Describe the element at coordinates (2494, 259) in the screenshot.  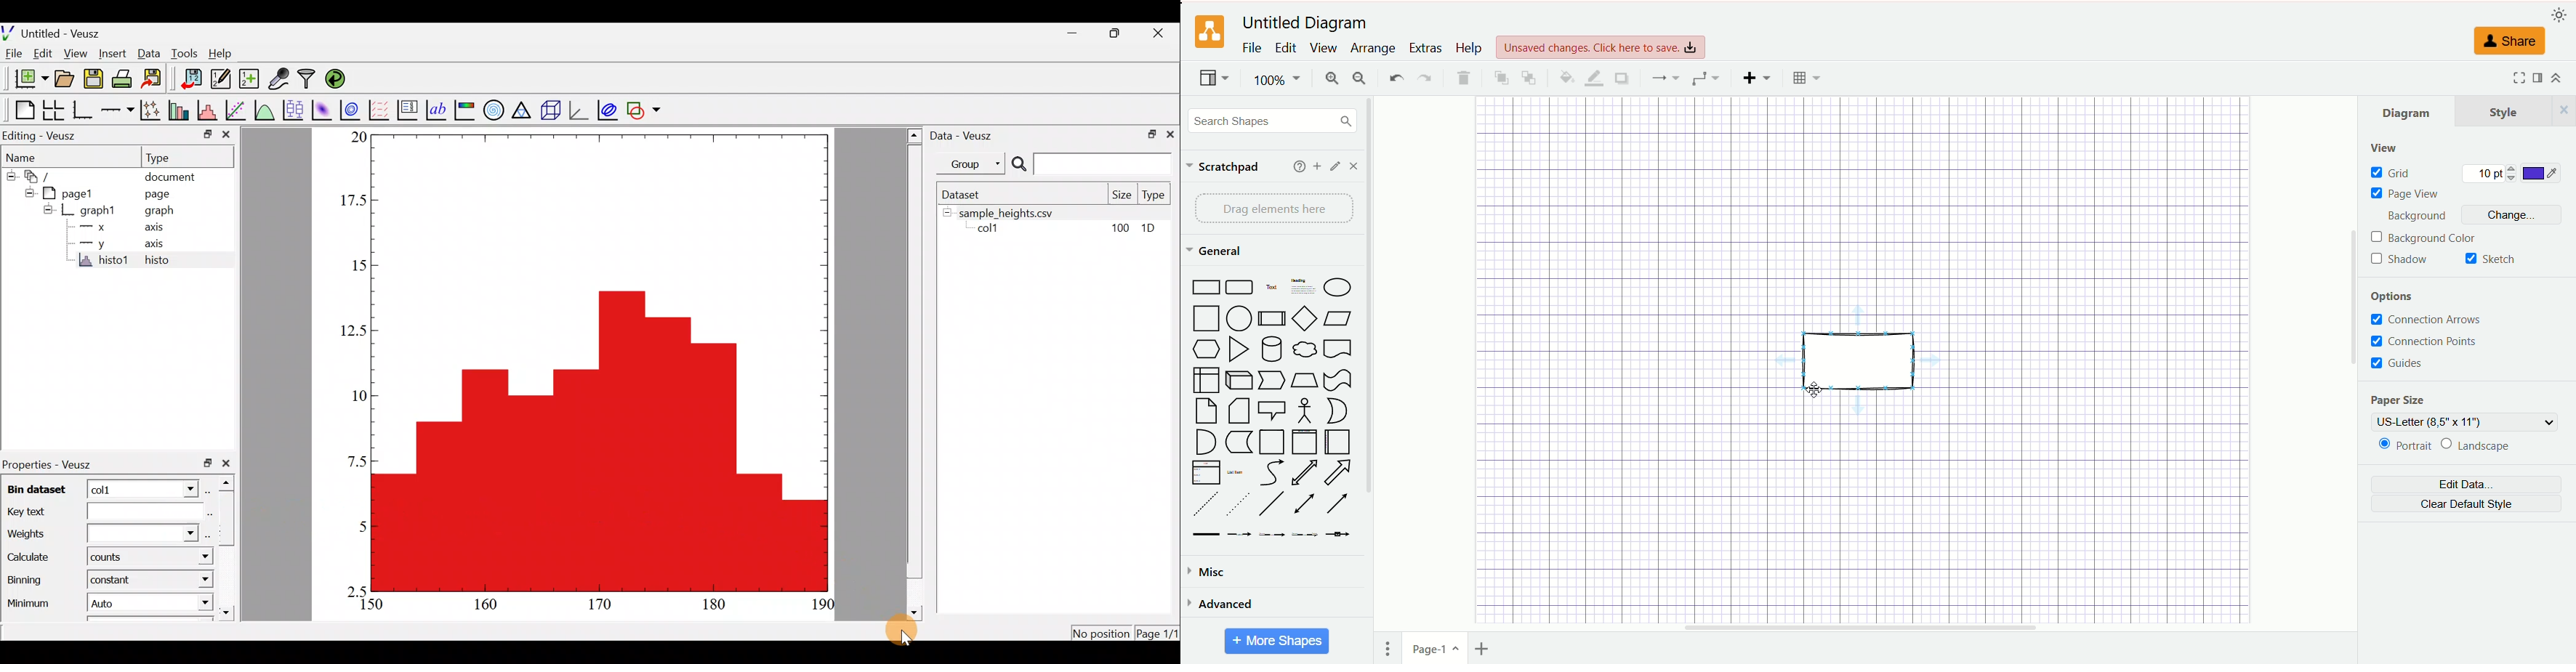
I see `sketch` at that location.